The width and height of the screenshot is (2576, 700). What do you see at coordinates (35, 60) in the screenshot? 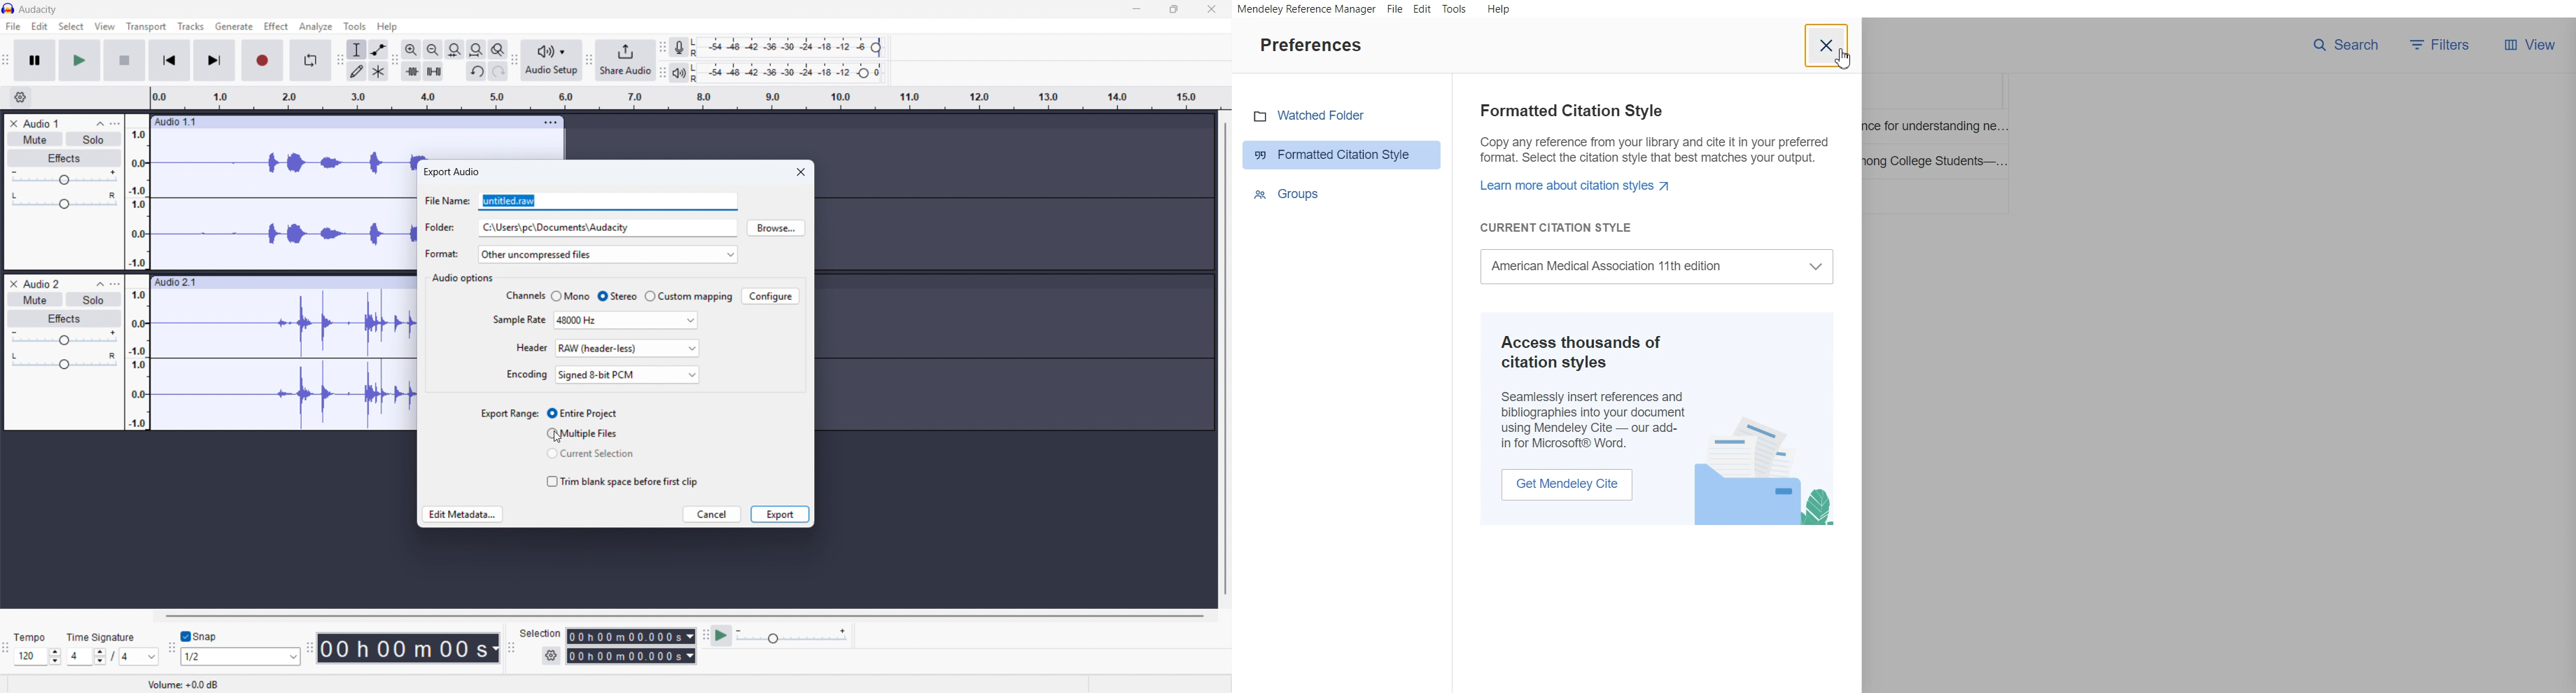
I see `Pause` at bounding box center [35, 60].